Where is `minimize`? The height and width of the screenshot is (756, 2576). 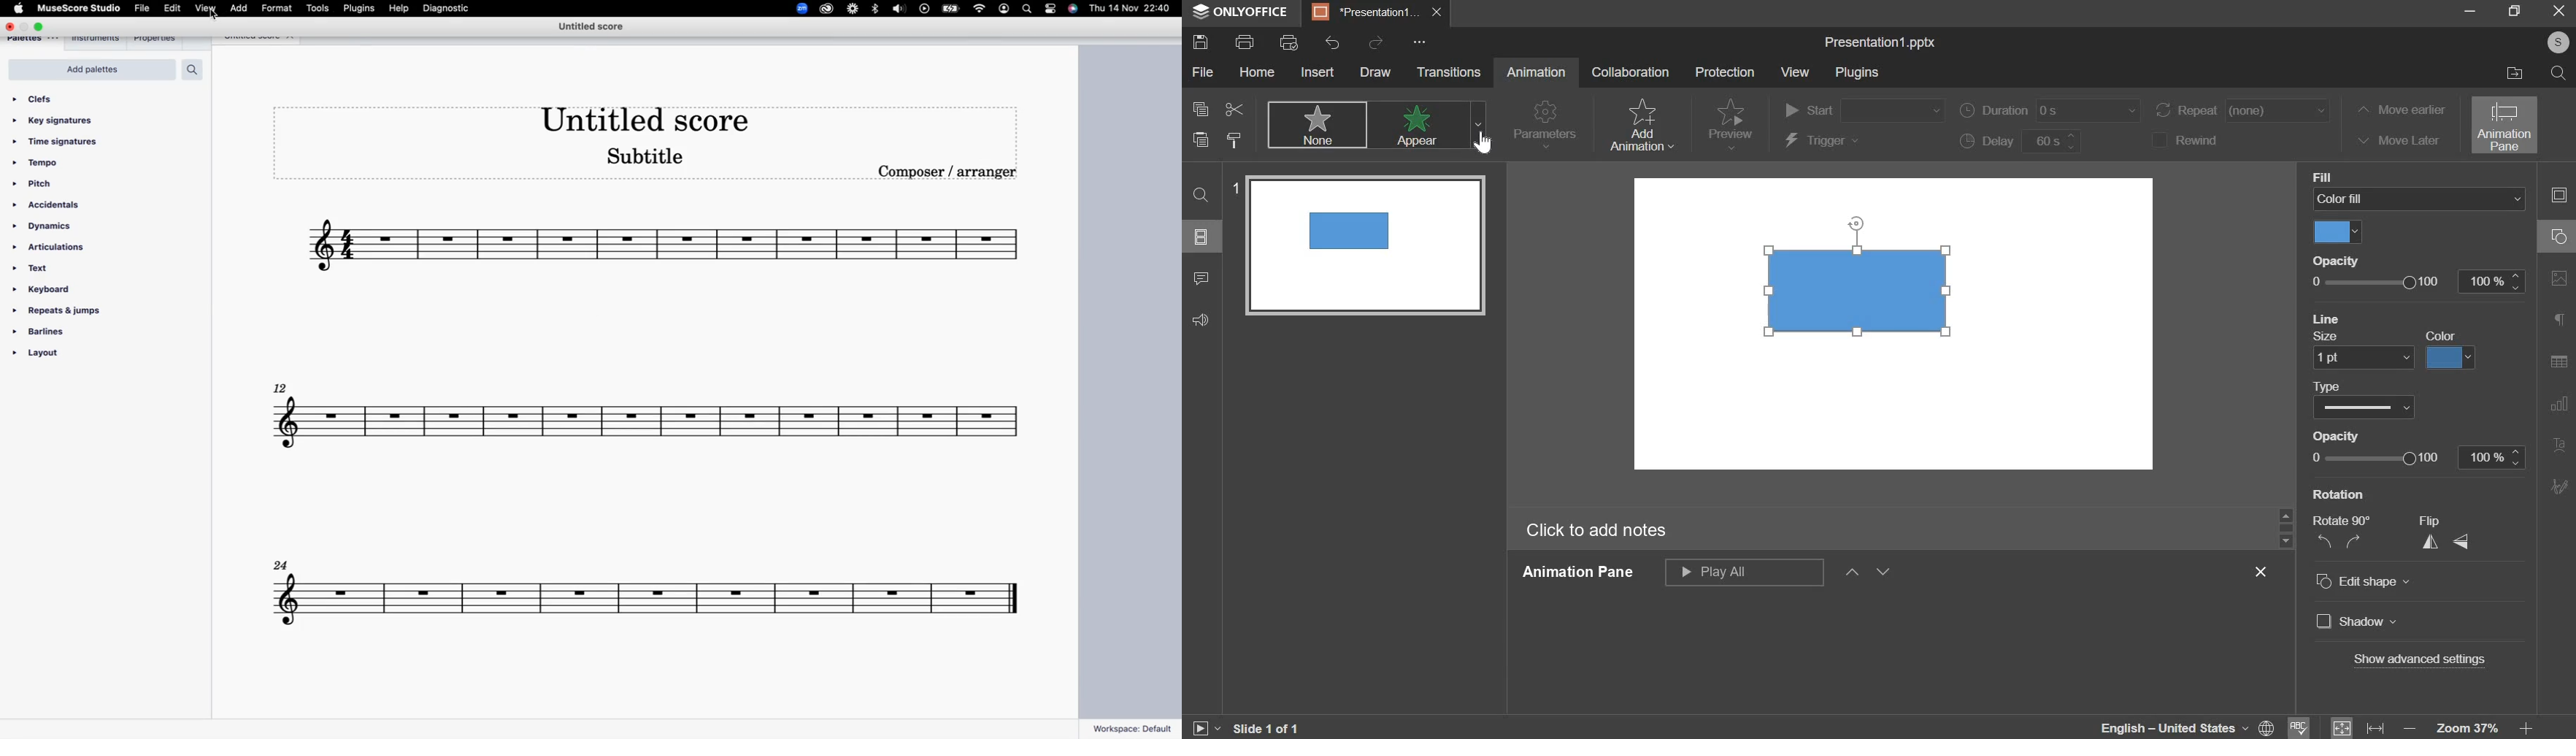 minimize is located at coordinates (2467, 12).